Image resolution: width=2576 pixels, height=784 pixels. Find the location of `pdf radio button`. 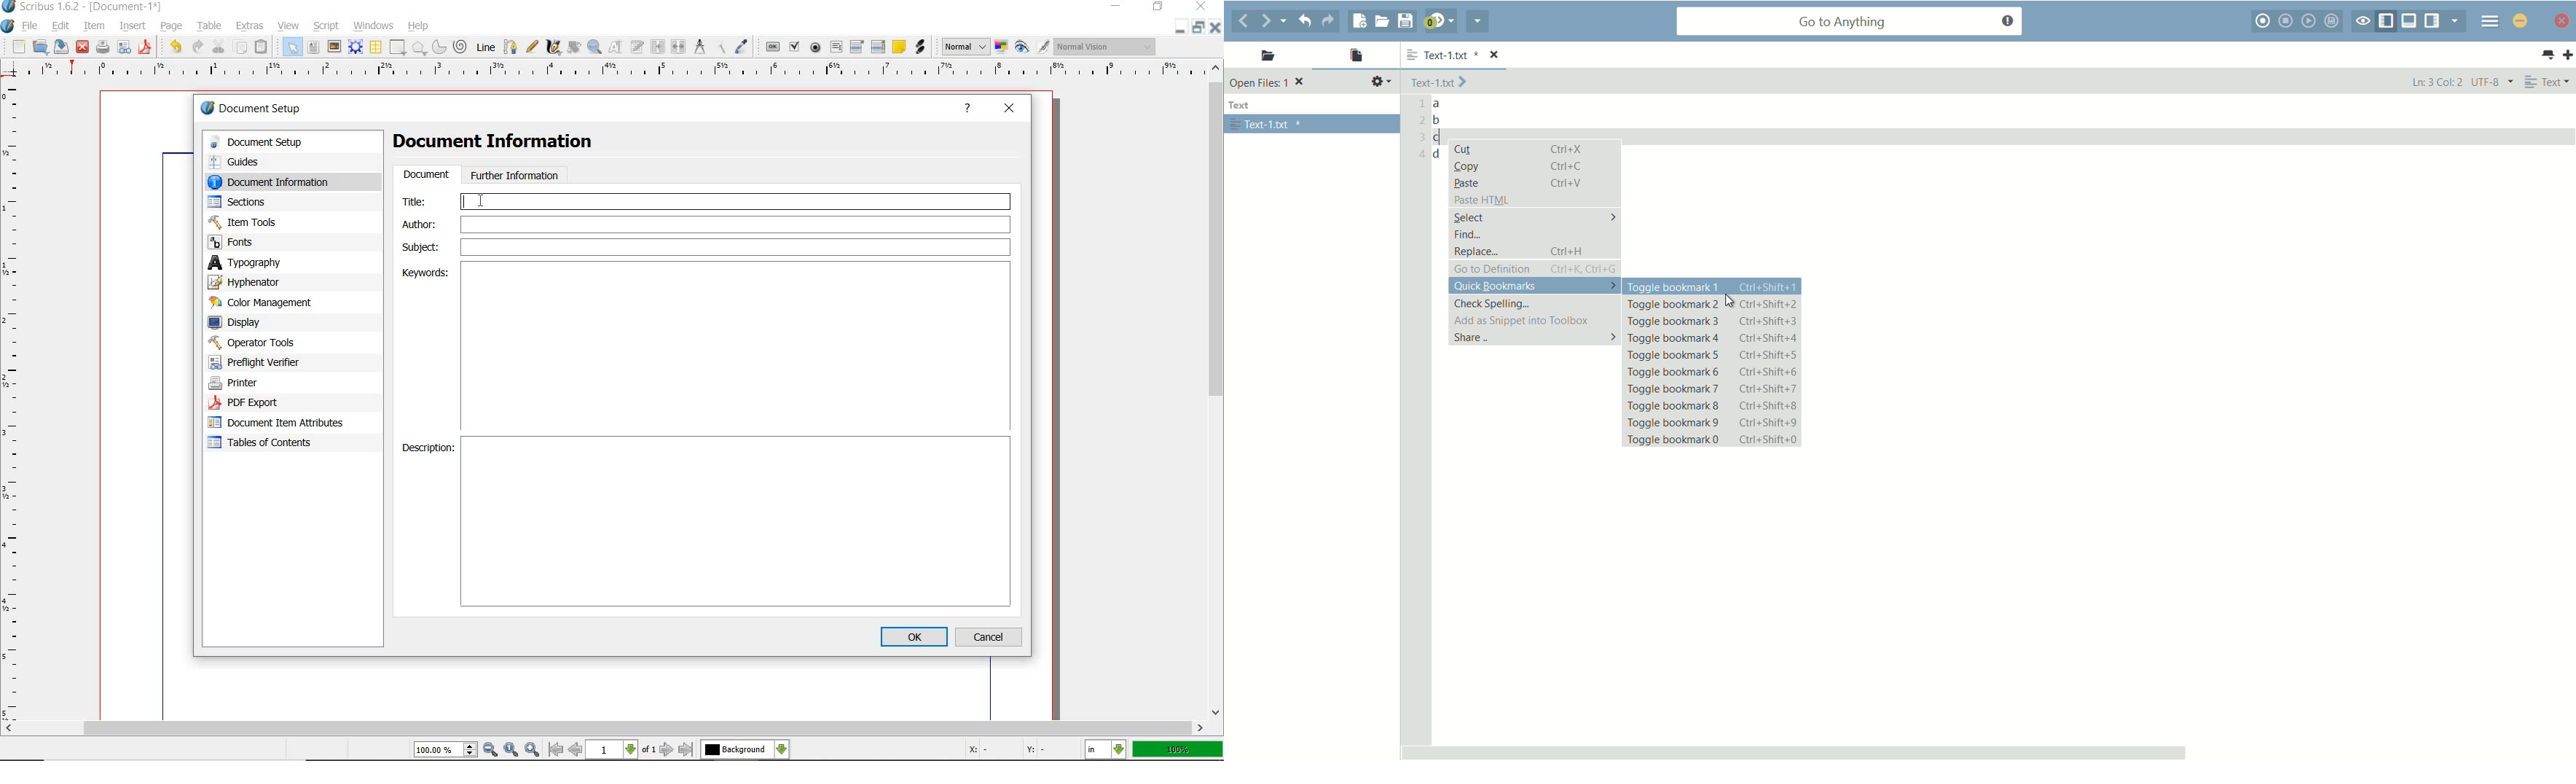

pdf radio button is located at coordinates (816, 47).